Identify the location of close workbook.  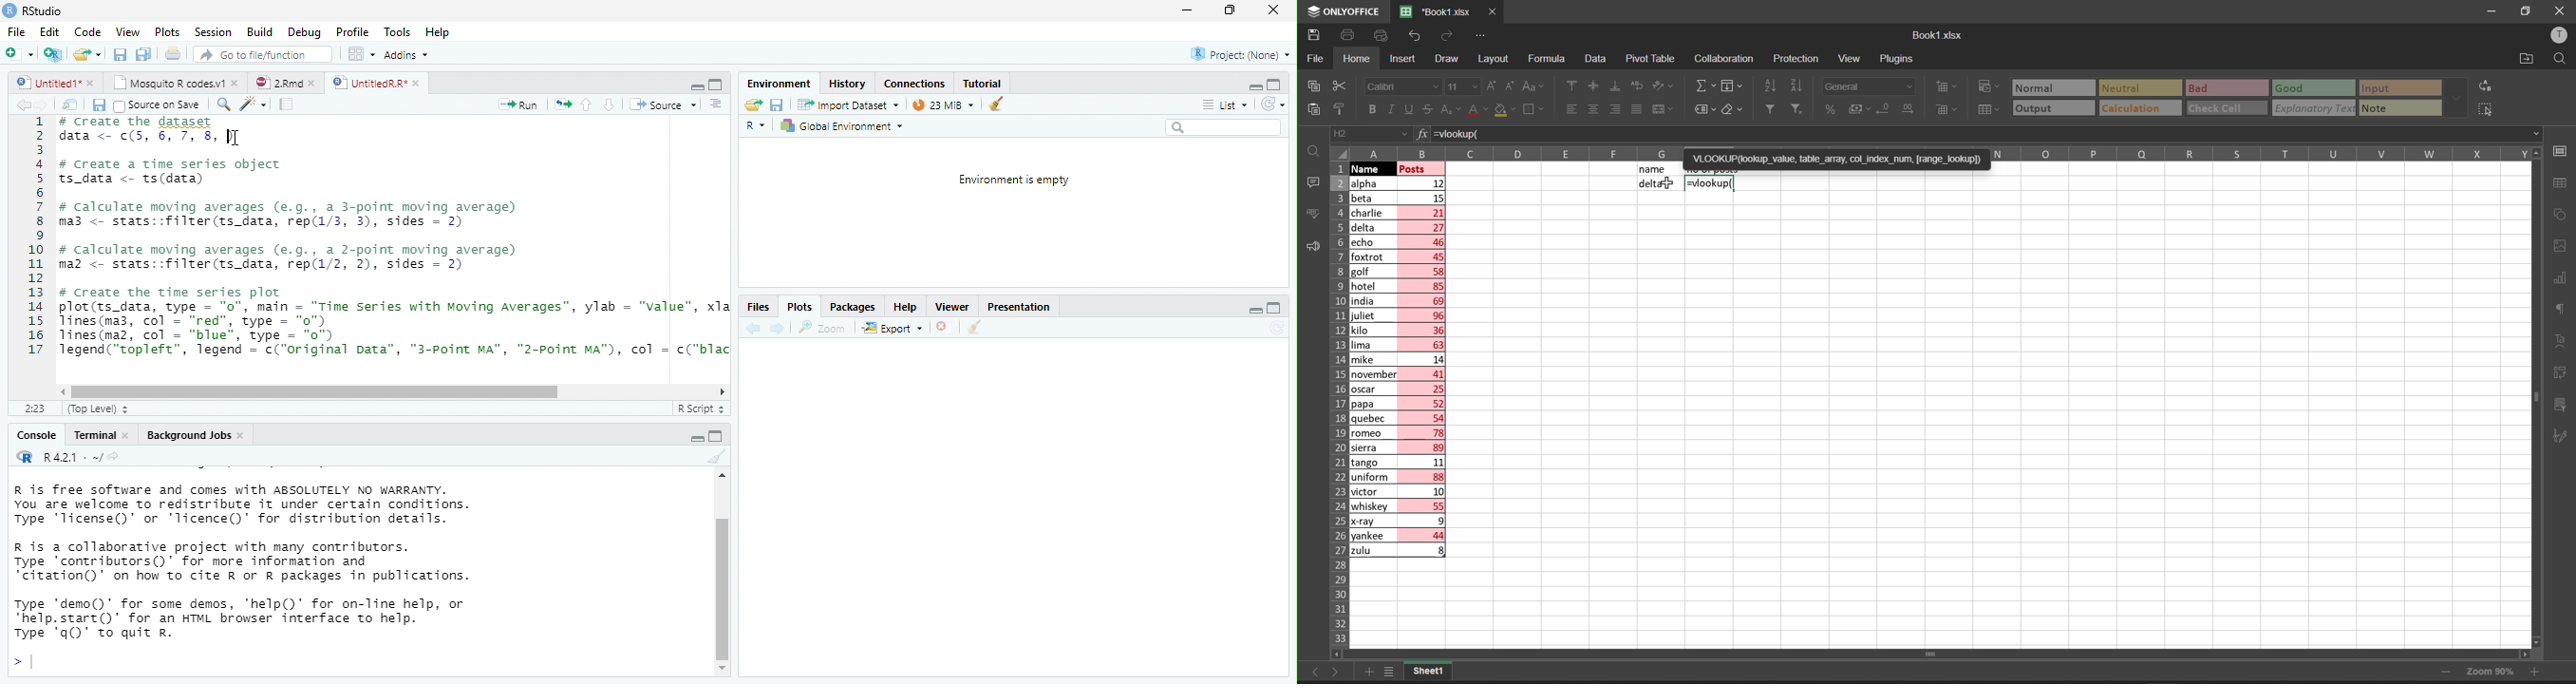
(1493, 12).